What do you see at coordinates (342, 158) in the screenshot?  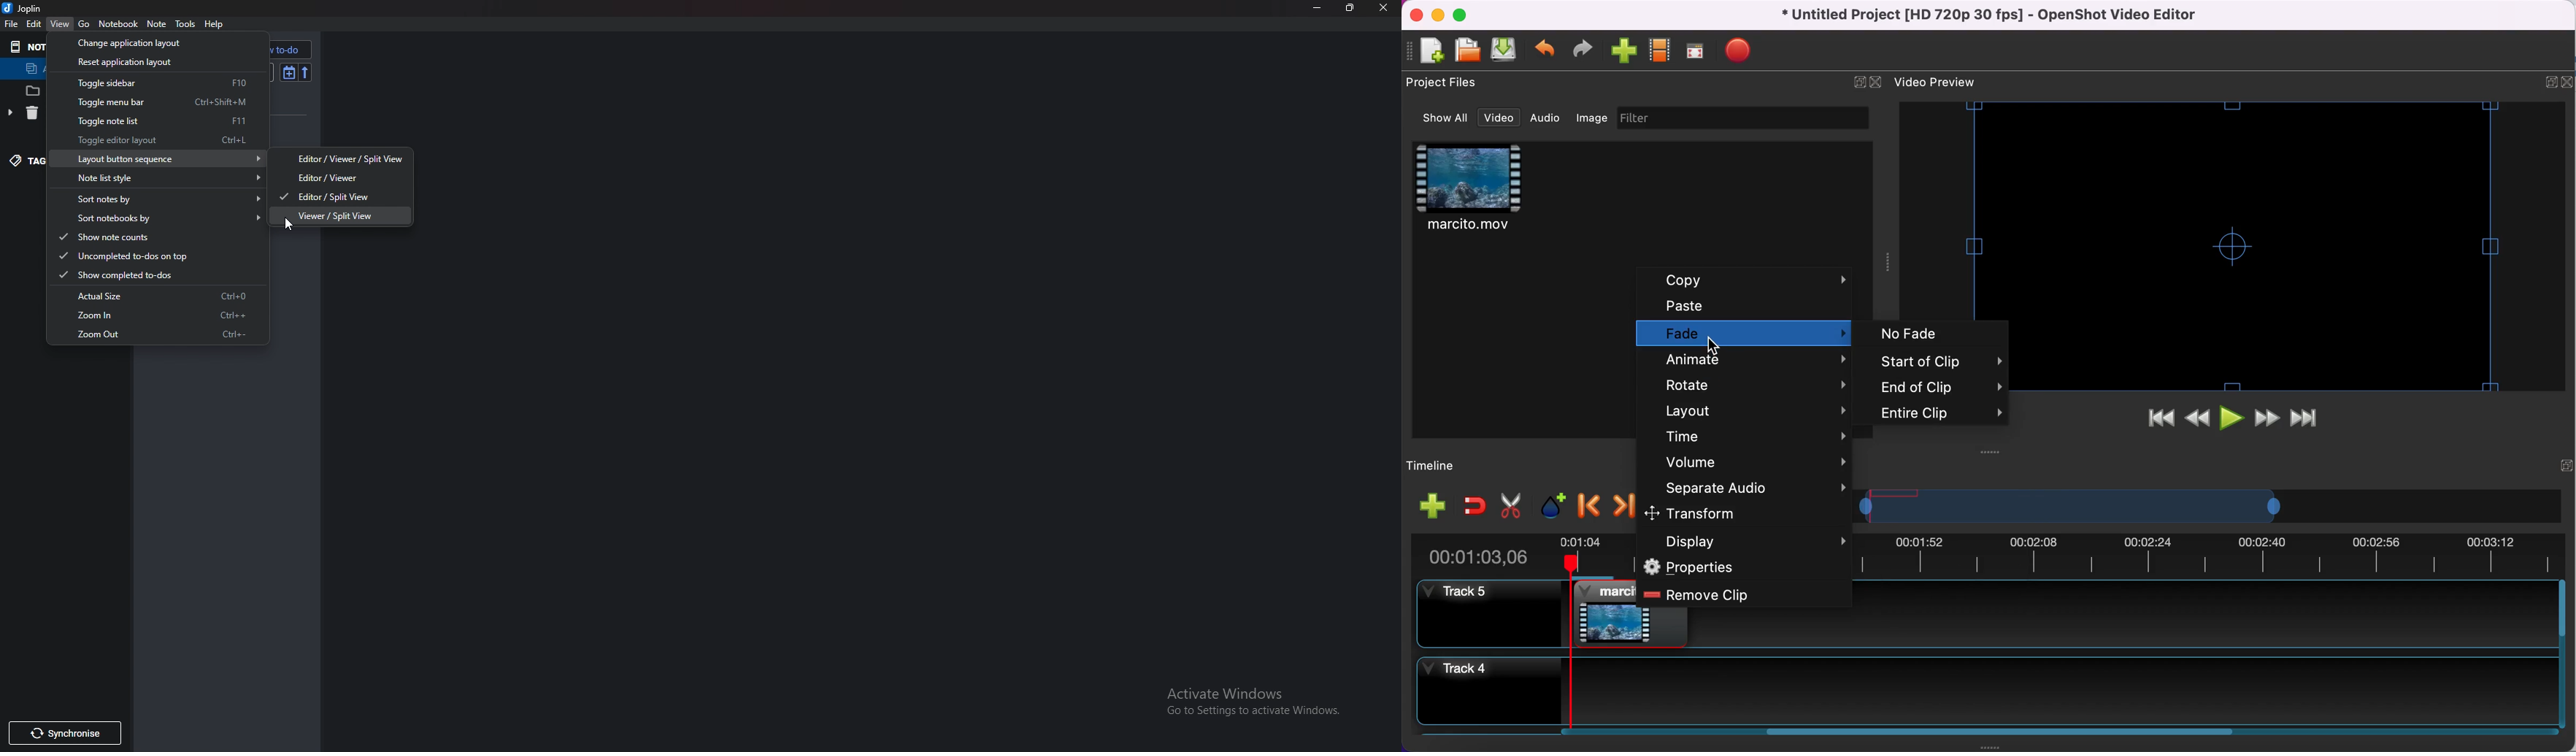 I see `editor/ viewer /Splitview` at bounding box center [342, 158].